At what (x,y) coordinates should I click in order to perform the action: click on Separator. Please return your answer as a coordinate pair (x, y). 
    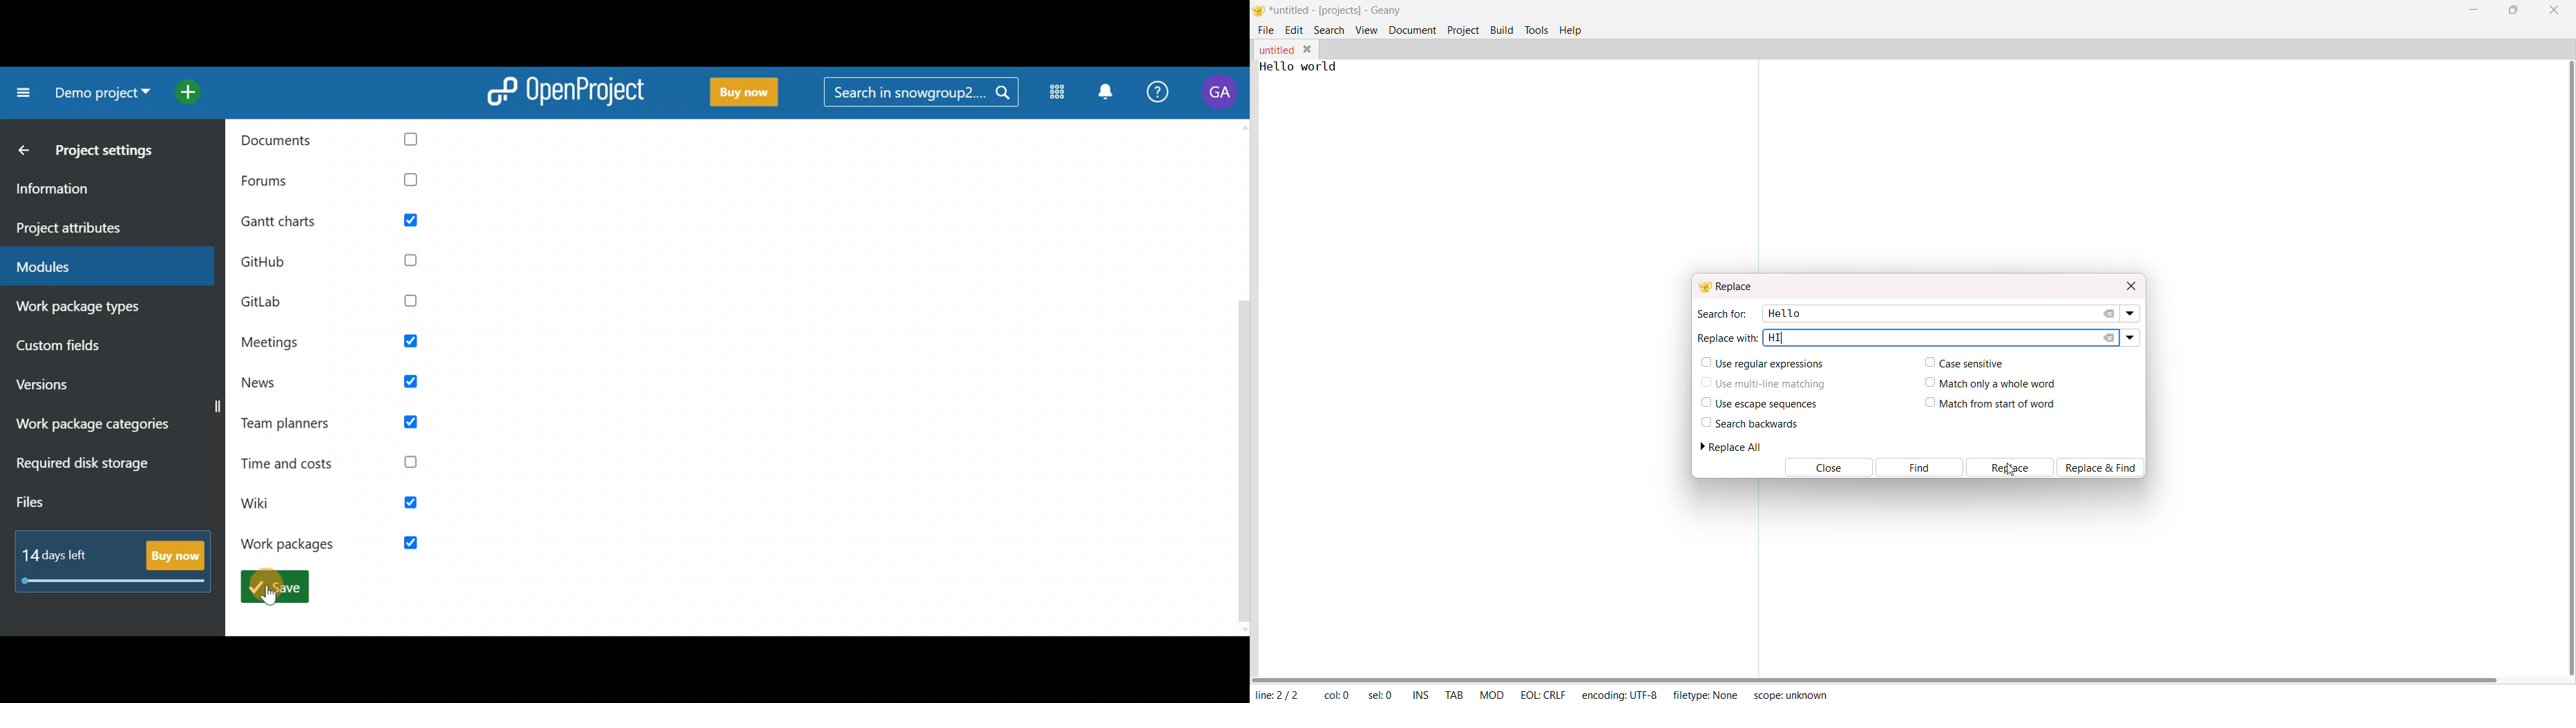
    Looking at the image, I should click on (1761, 166).